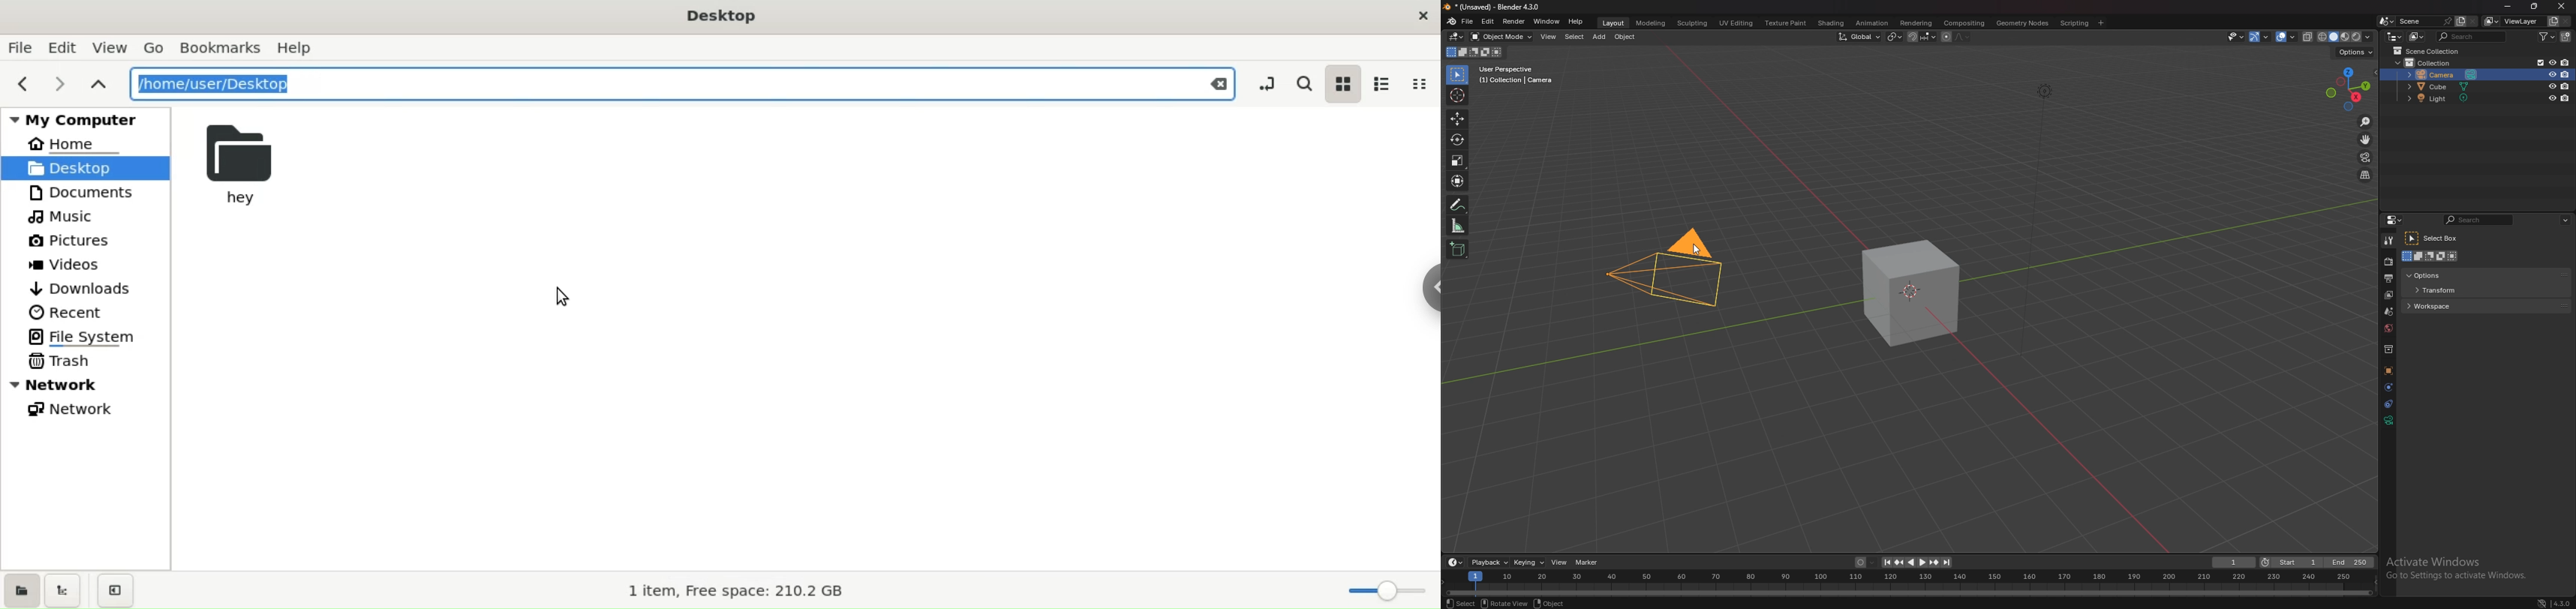 The image size is (2576, 616). Describe the element at coordinates (62, 46) in the screenshot. I see `edit` at that location.